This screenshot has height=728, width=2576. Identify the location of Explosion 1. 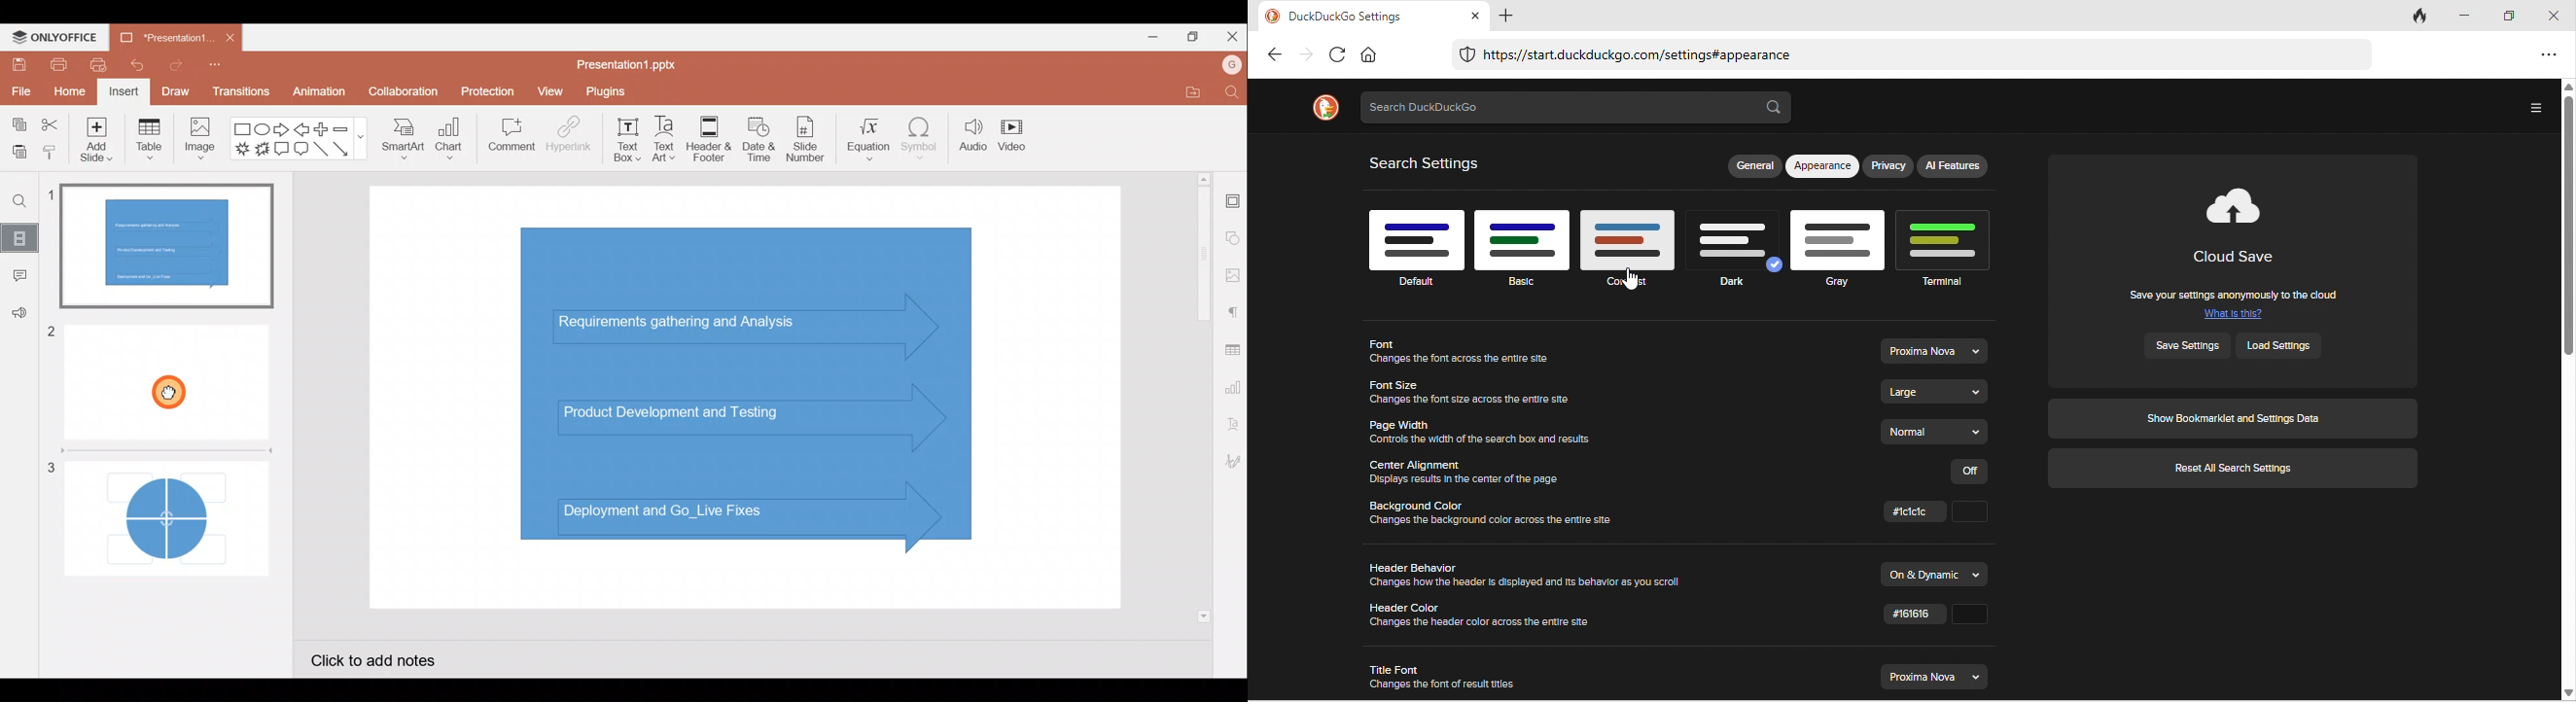
(241, 148).